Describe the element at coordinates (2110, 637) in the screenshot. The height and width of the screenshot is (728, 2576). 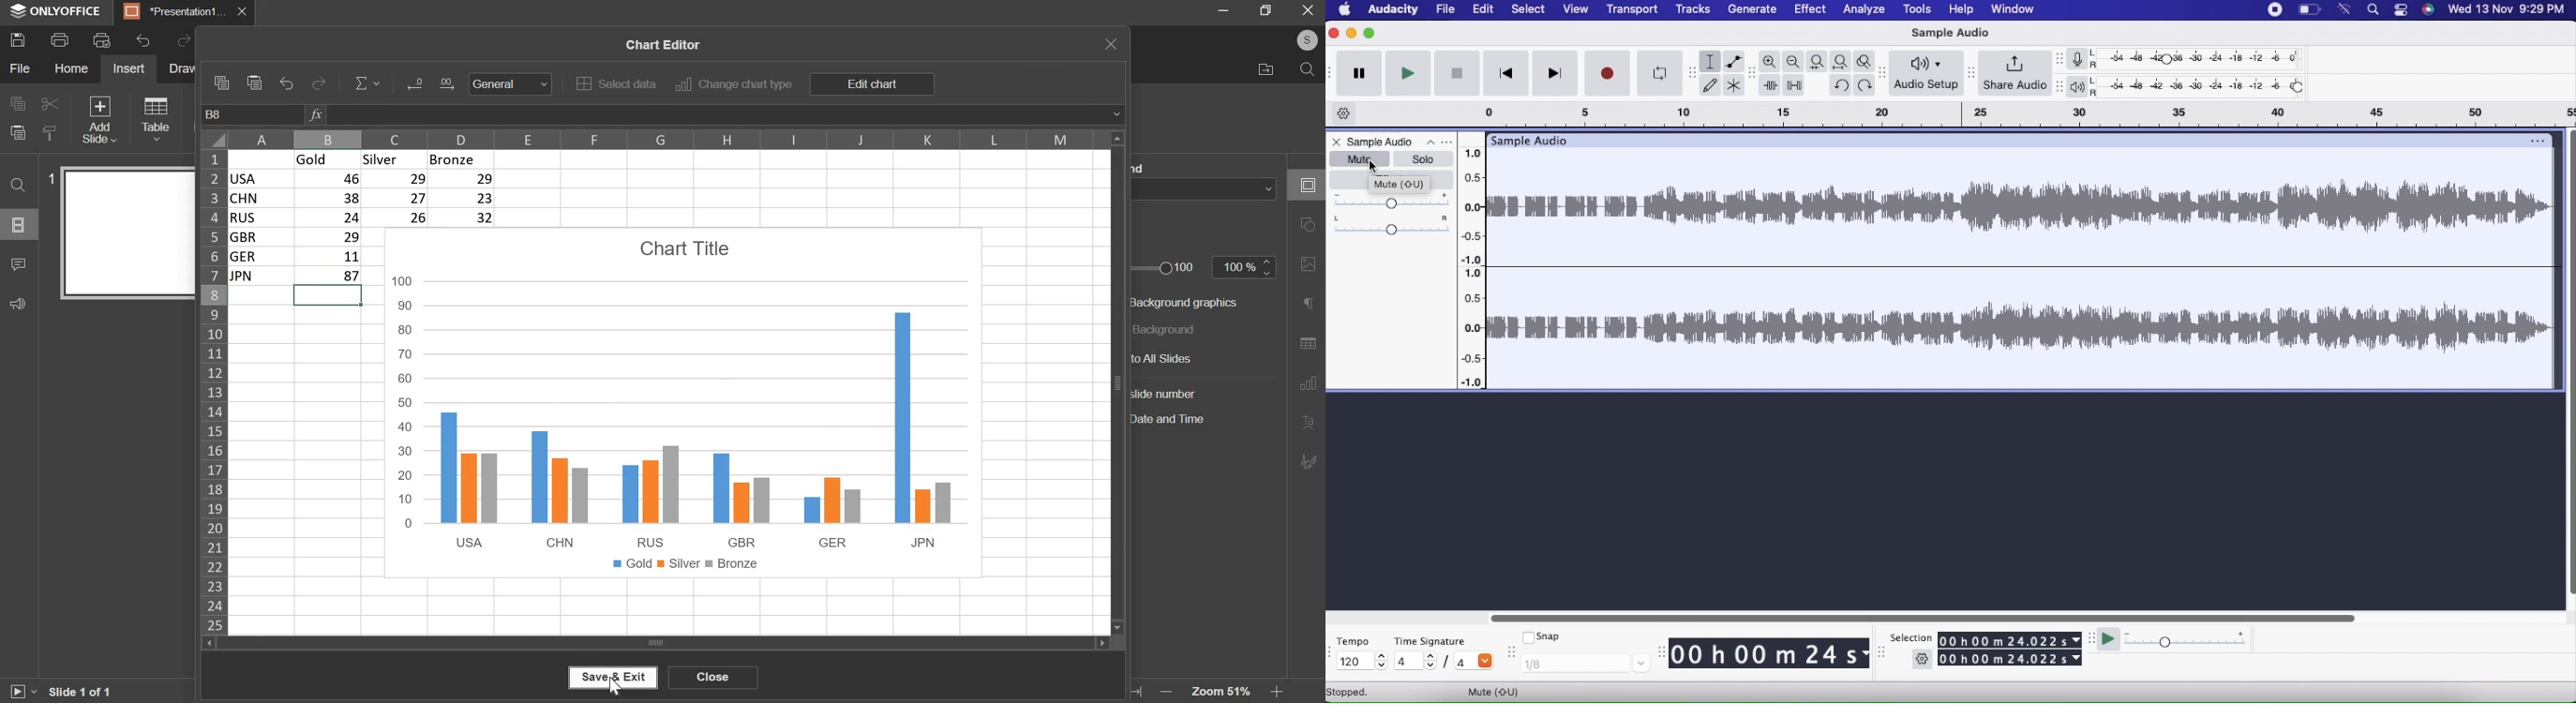
I see `Play` at that location.